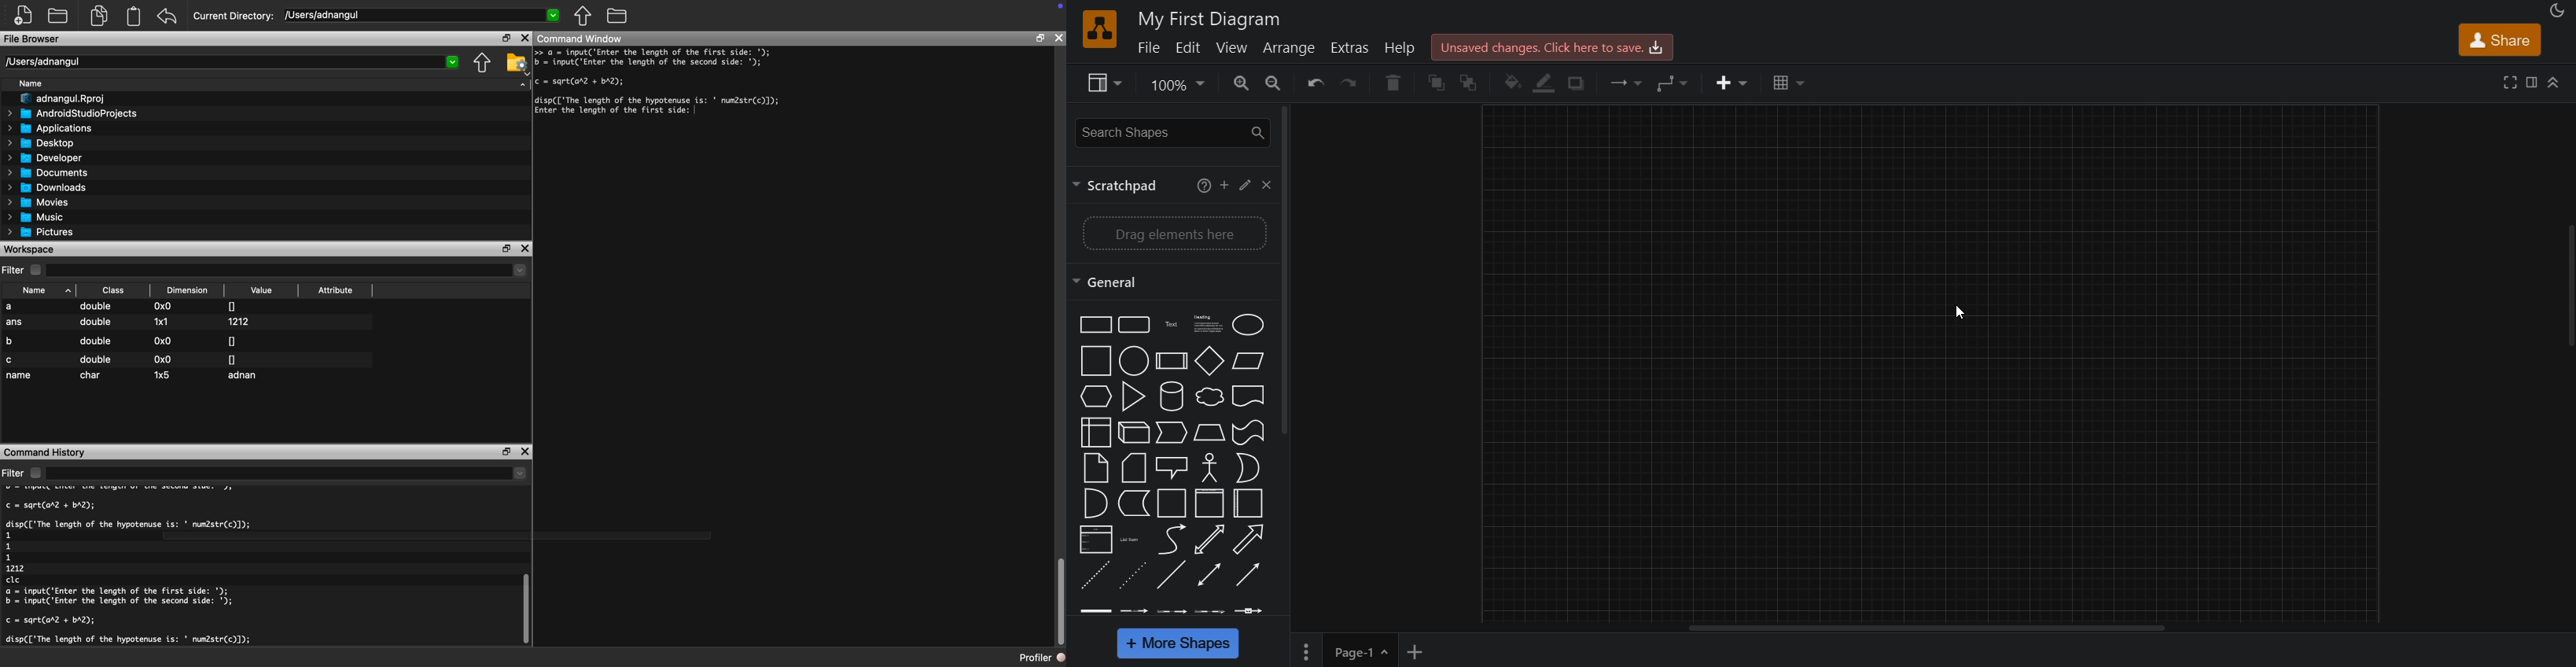 Image resolution: width=2576 pixels, height=672 pixels. I want to click on insert, so click(1728, 83).